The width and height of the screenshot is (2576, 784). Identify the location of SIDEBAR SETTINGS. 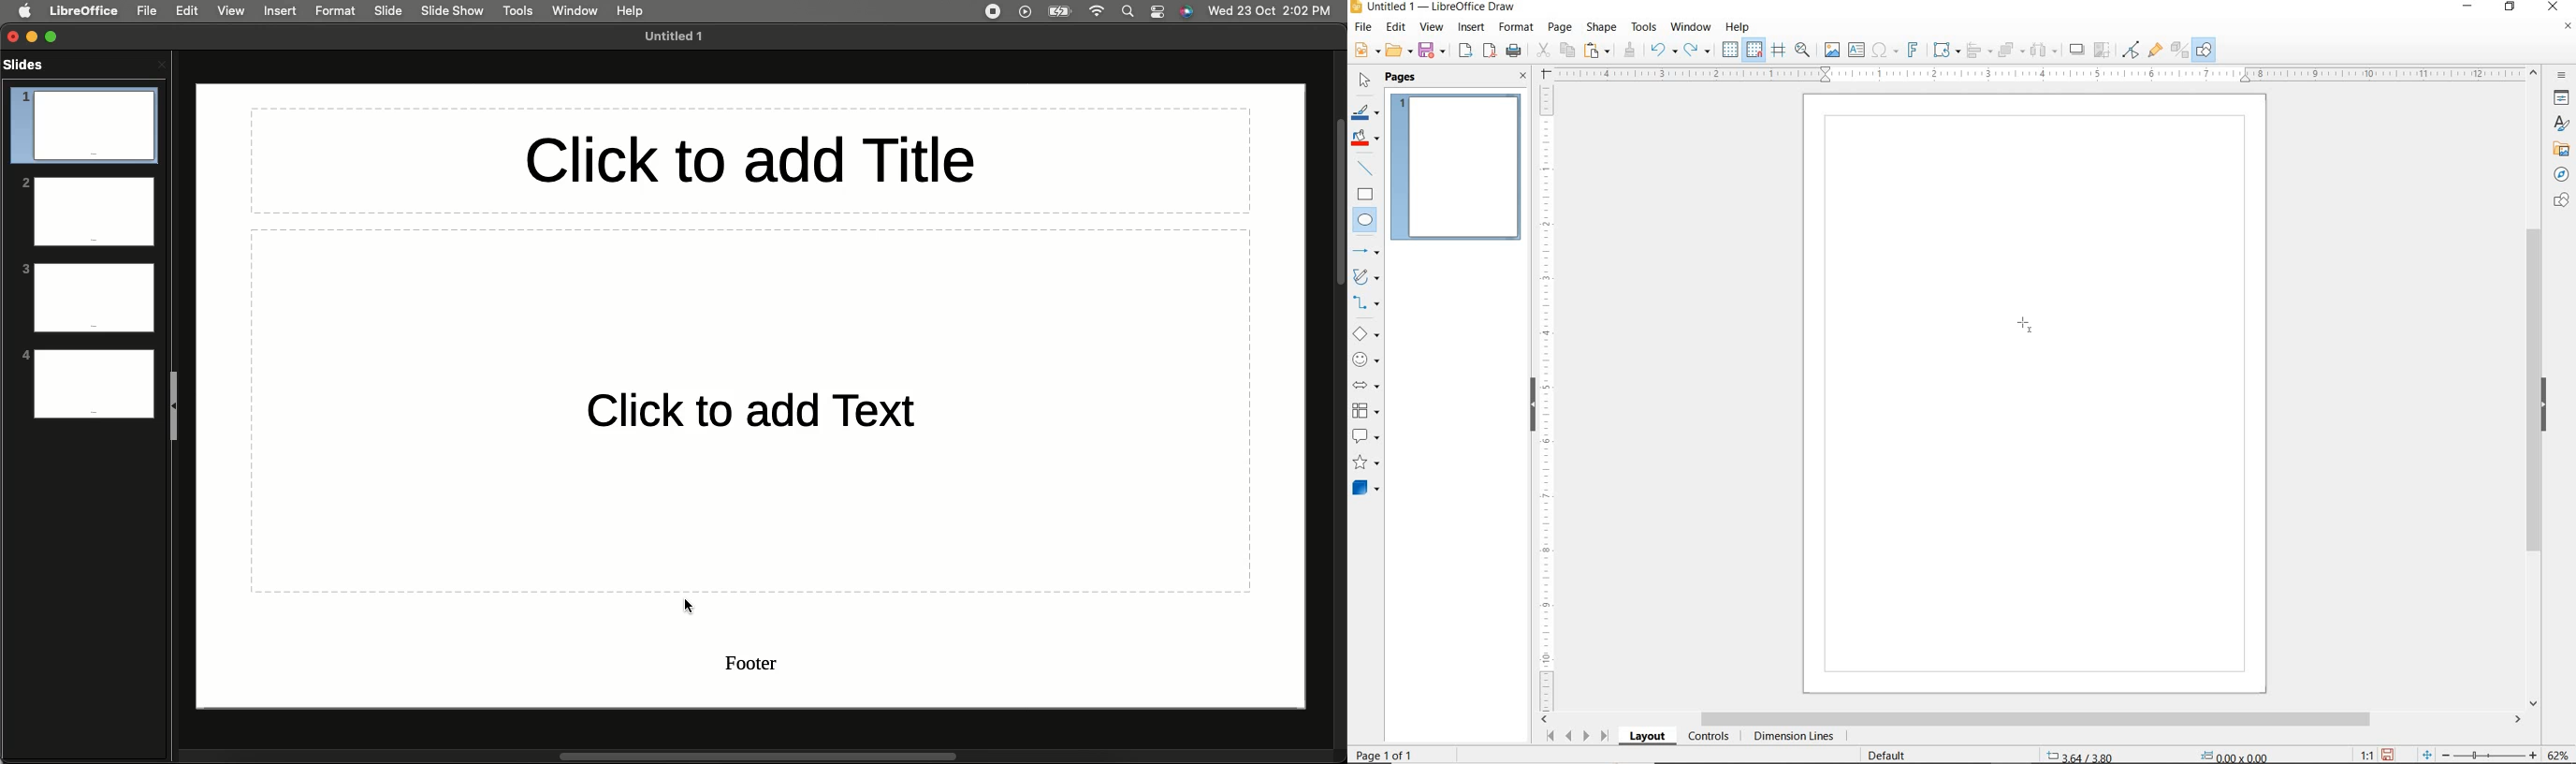
(2562, 76).